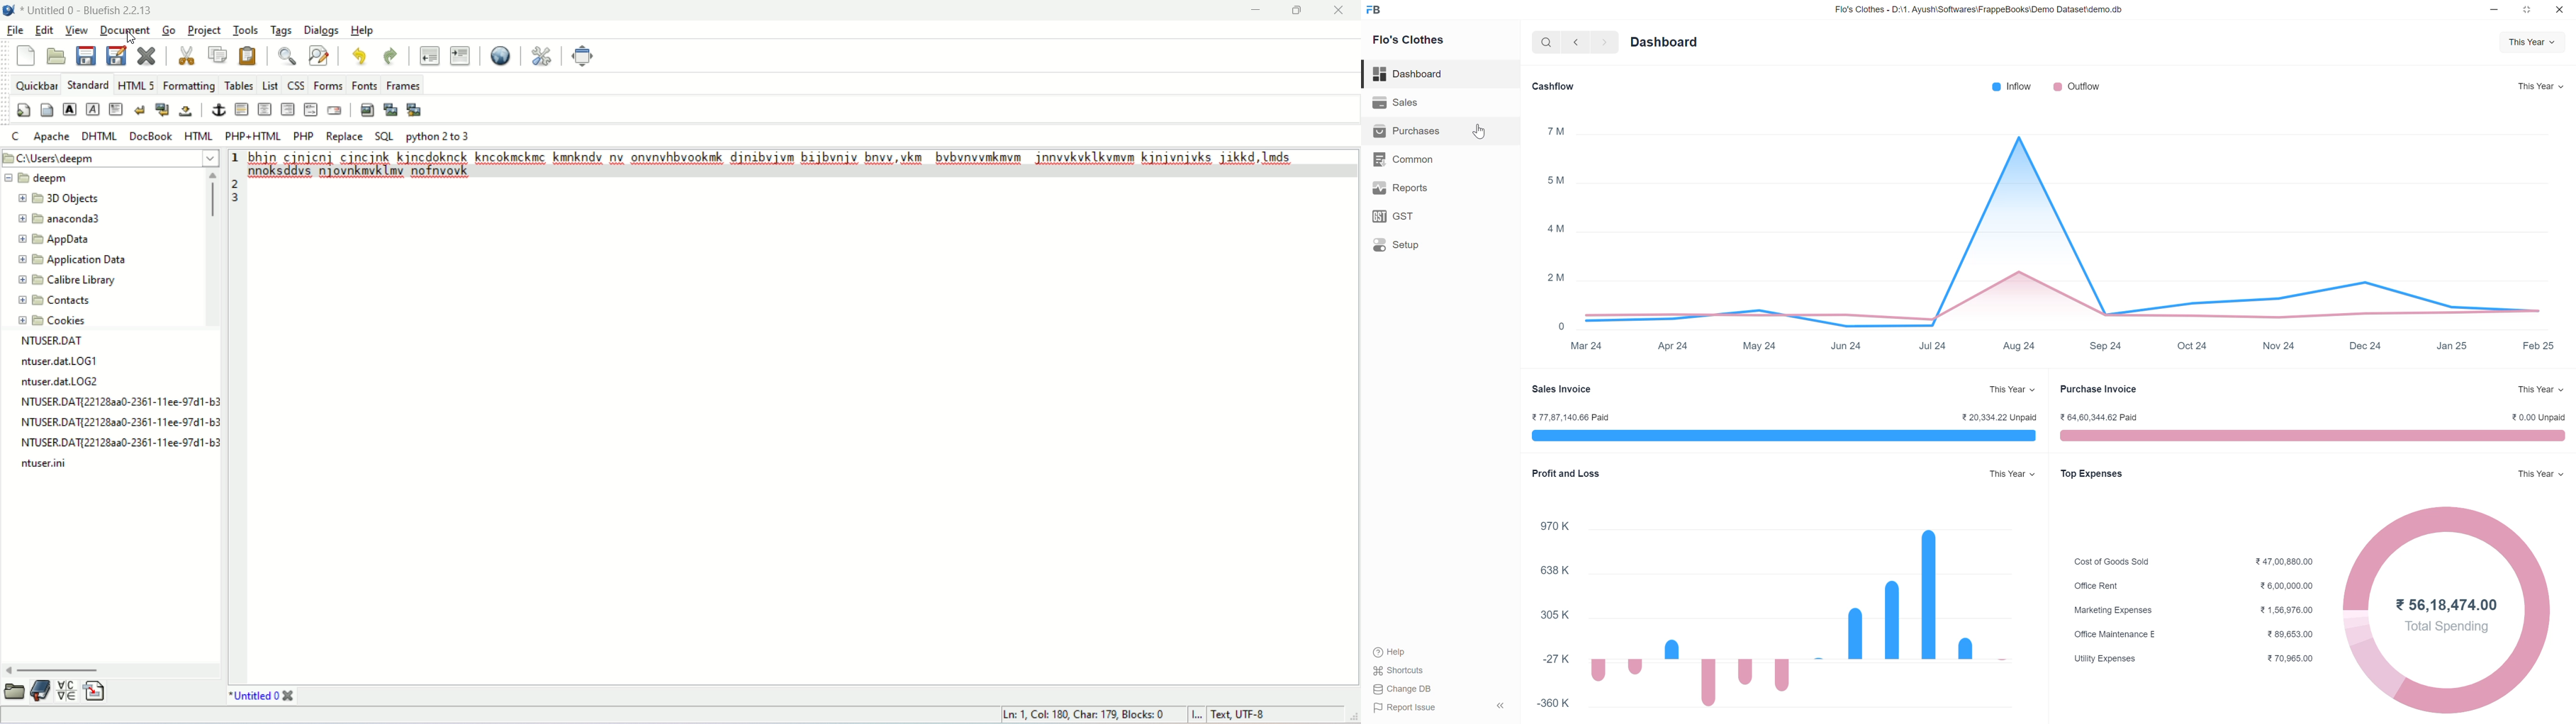 This screenshot has height=728, width=2576. Describe the element at coordinates (1555, 131) in the screenshot. I see `7 M` at that location.